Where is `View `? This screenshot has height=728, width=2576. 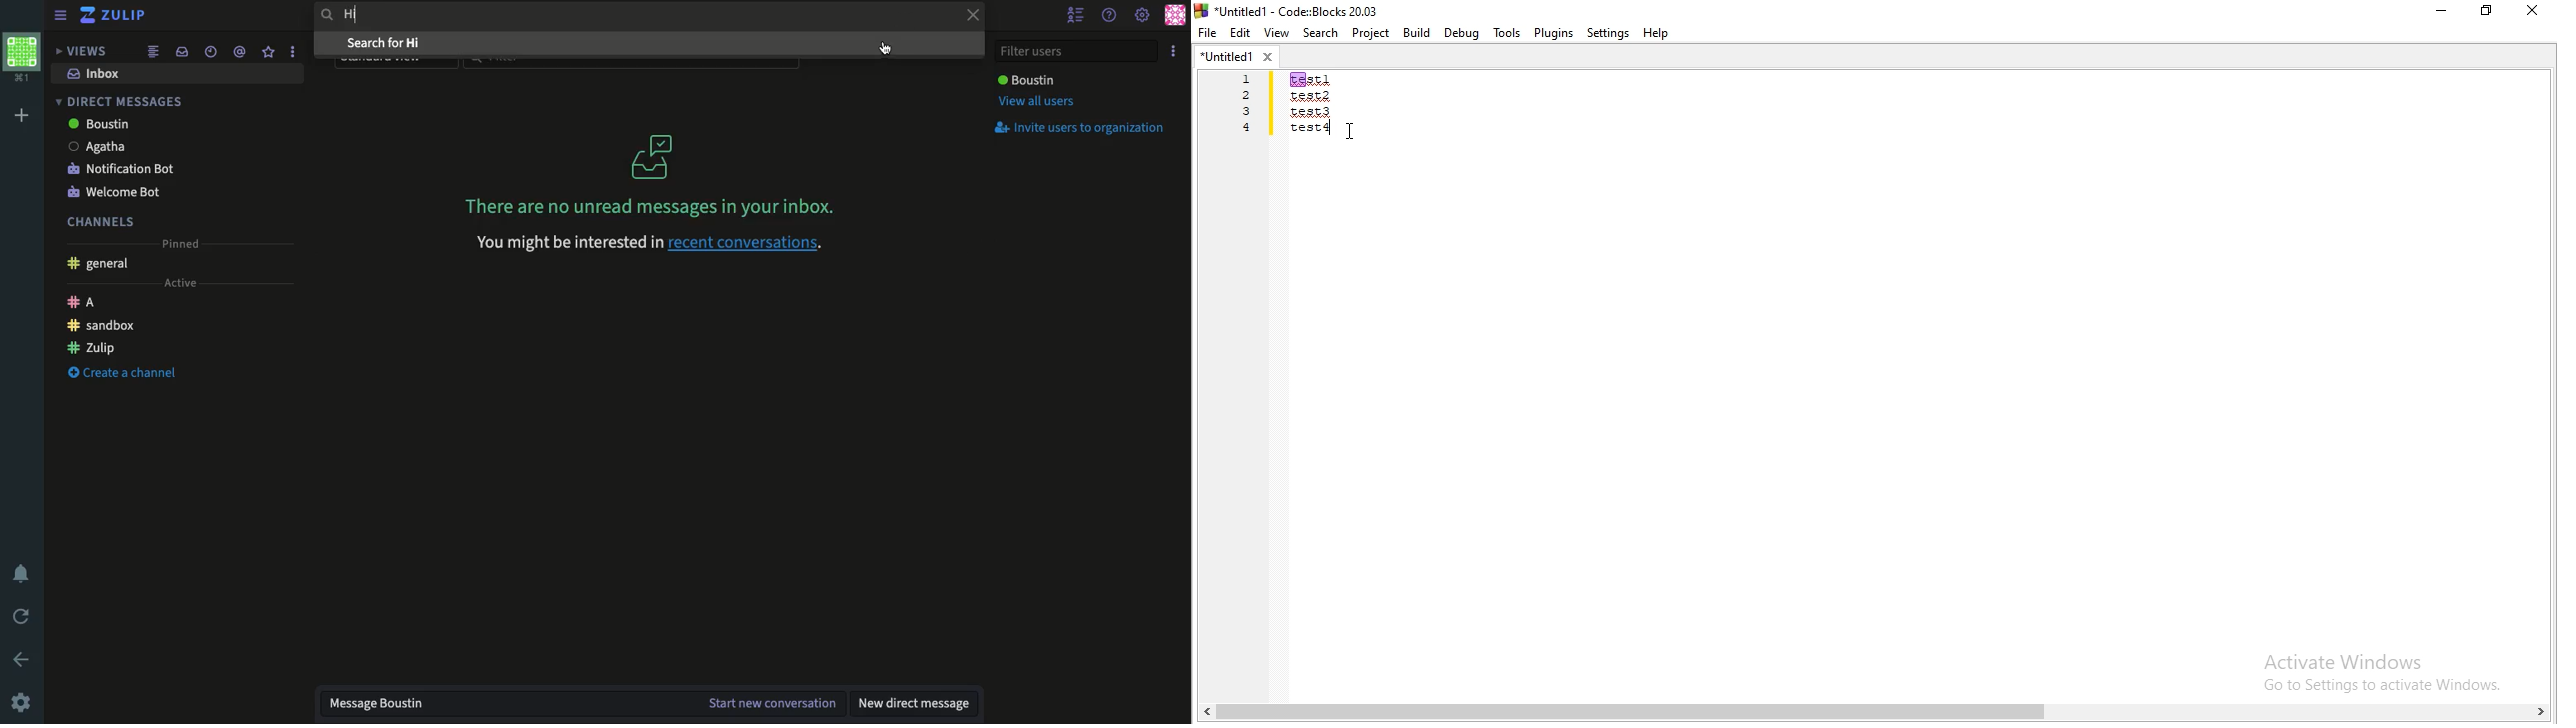 View  is located at coordinates (1276, 30).